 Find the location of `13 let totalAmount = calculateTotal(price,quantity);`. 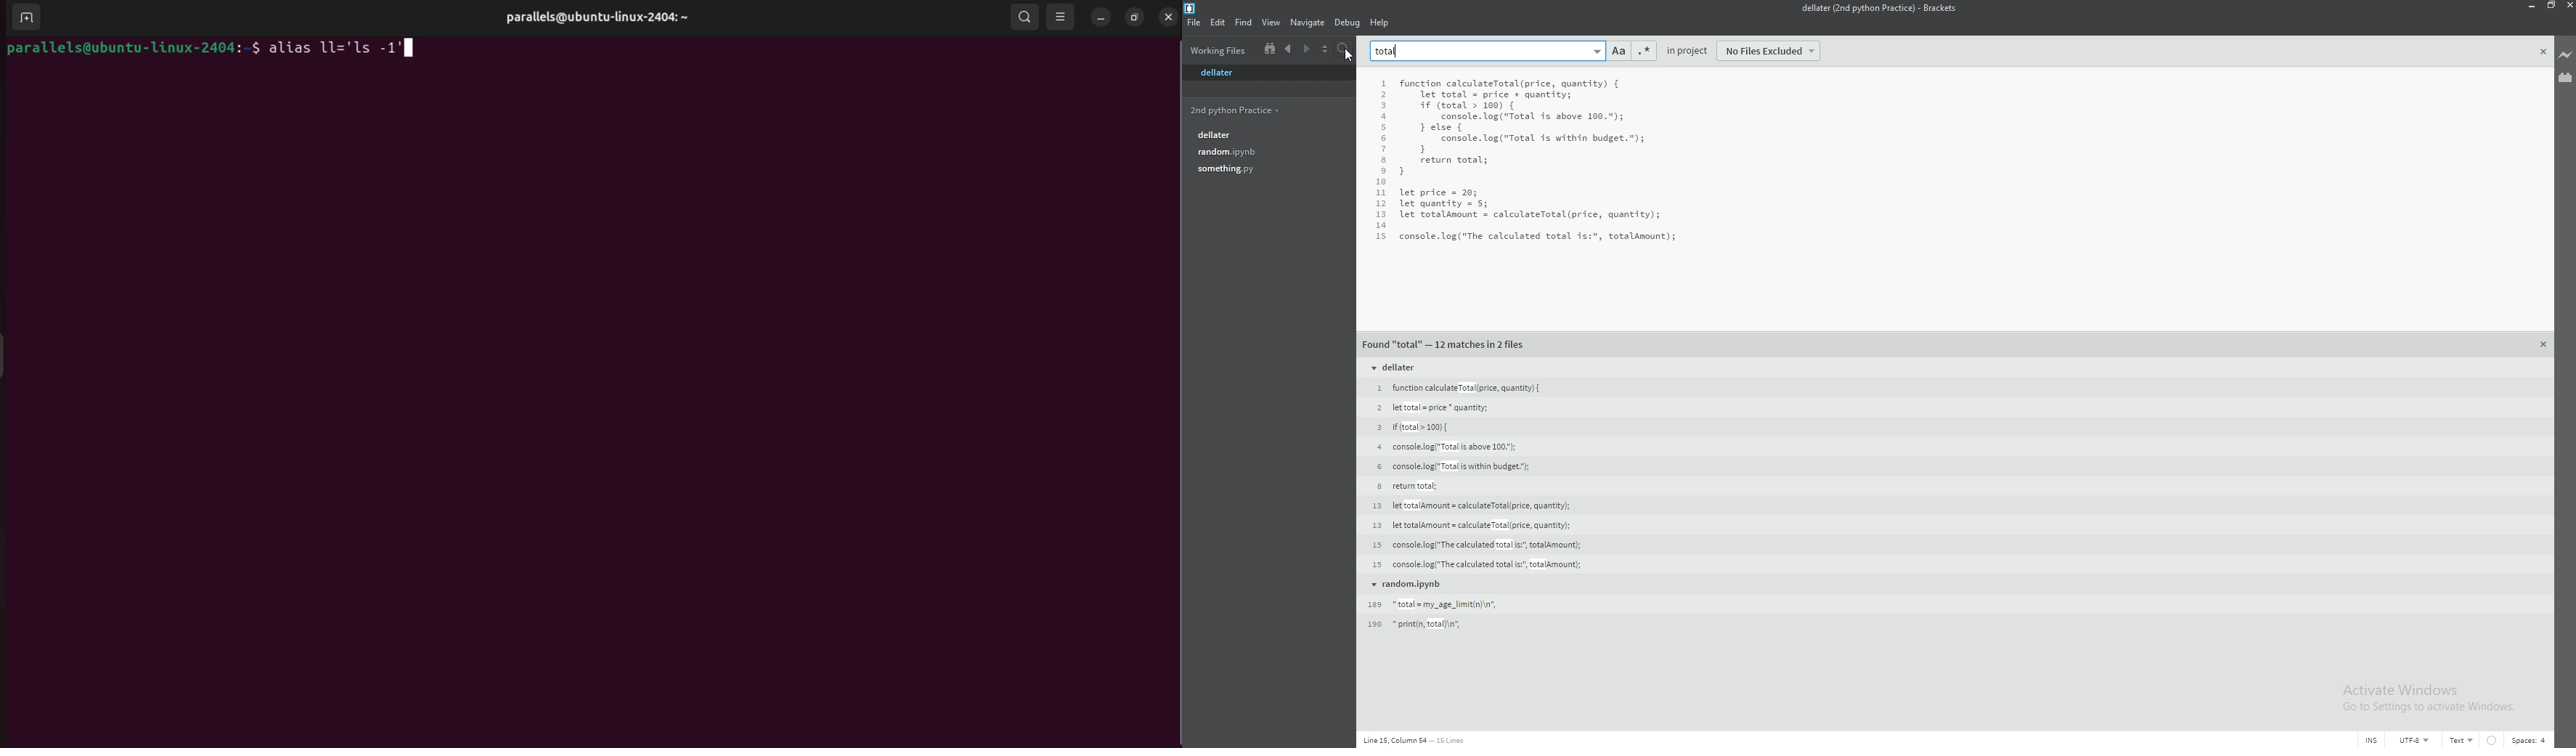

13 let totalAmount = calculateTotal(price,quantity); is located at coordinates (1471, 524).